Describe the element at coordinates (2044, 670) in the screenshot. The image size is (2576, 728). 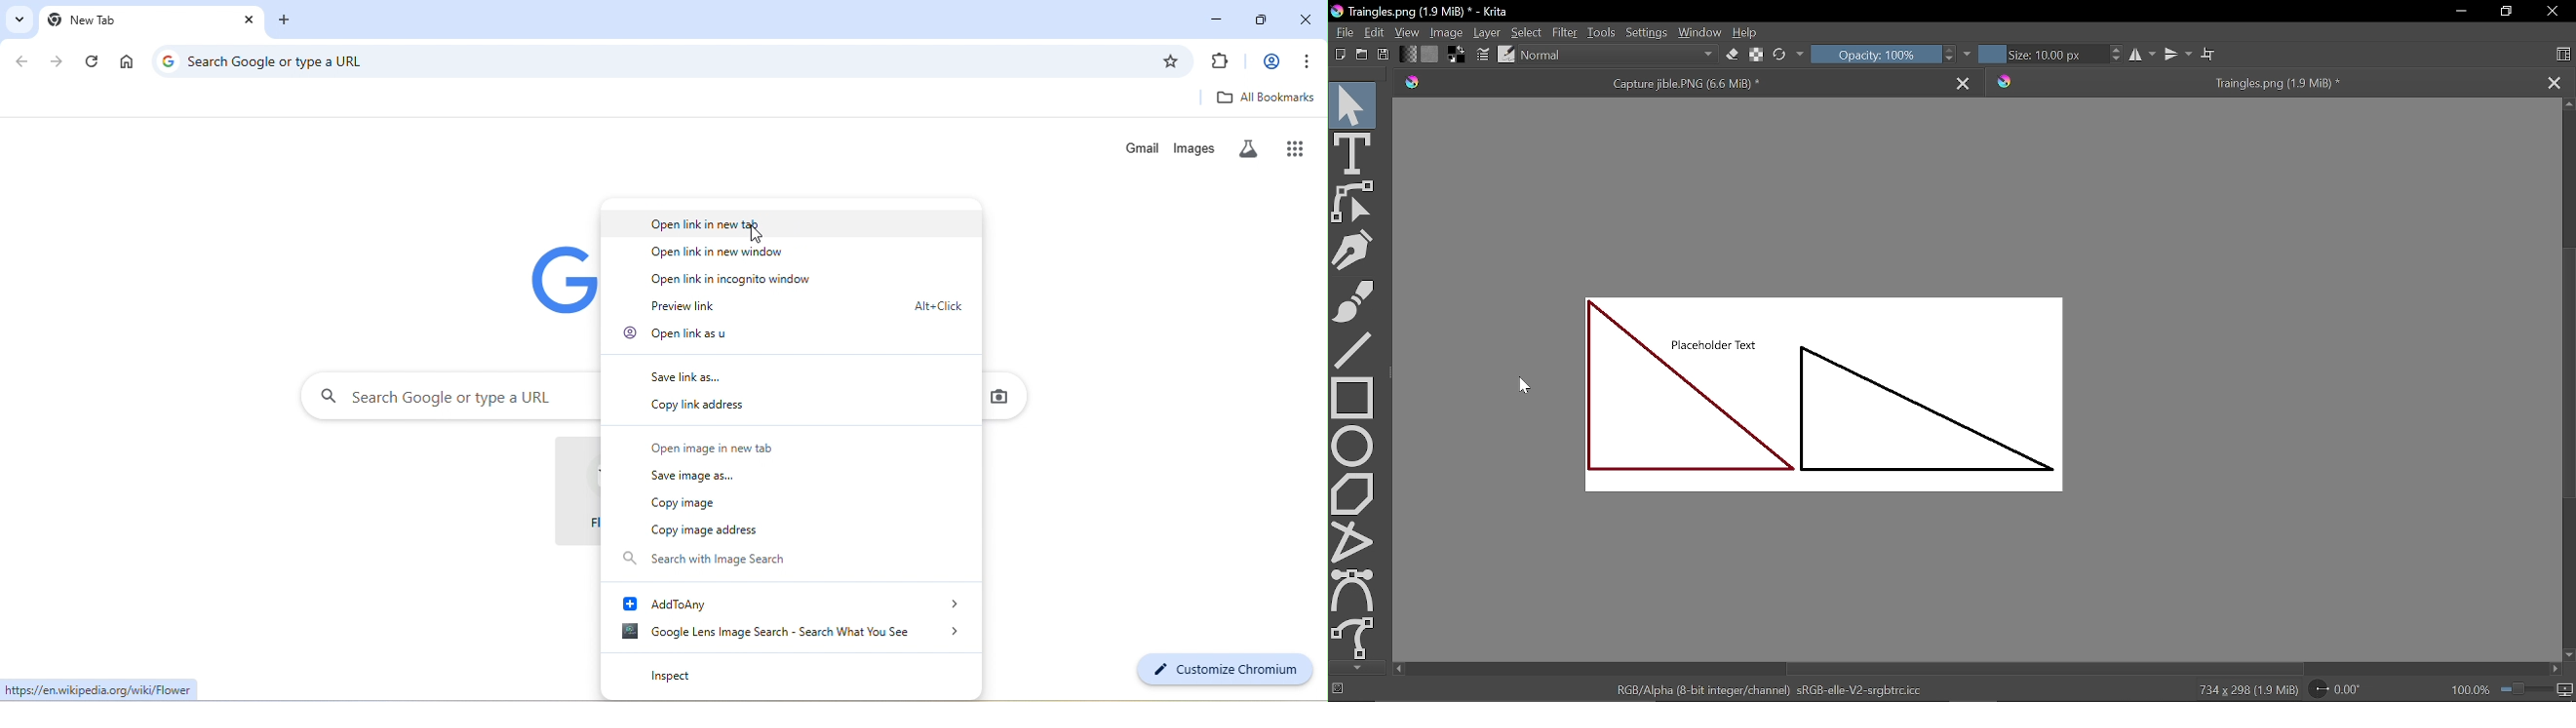
I see `Horizontal scrollbar` at that location.